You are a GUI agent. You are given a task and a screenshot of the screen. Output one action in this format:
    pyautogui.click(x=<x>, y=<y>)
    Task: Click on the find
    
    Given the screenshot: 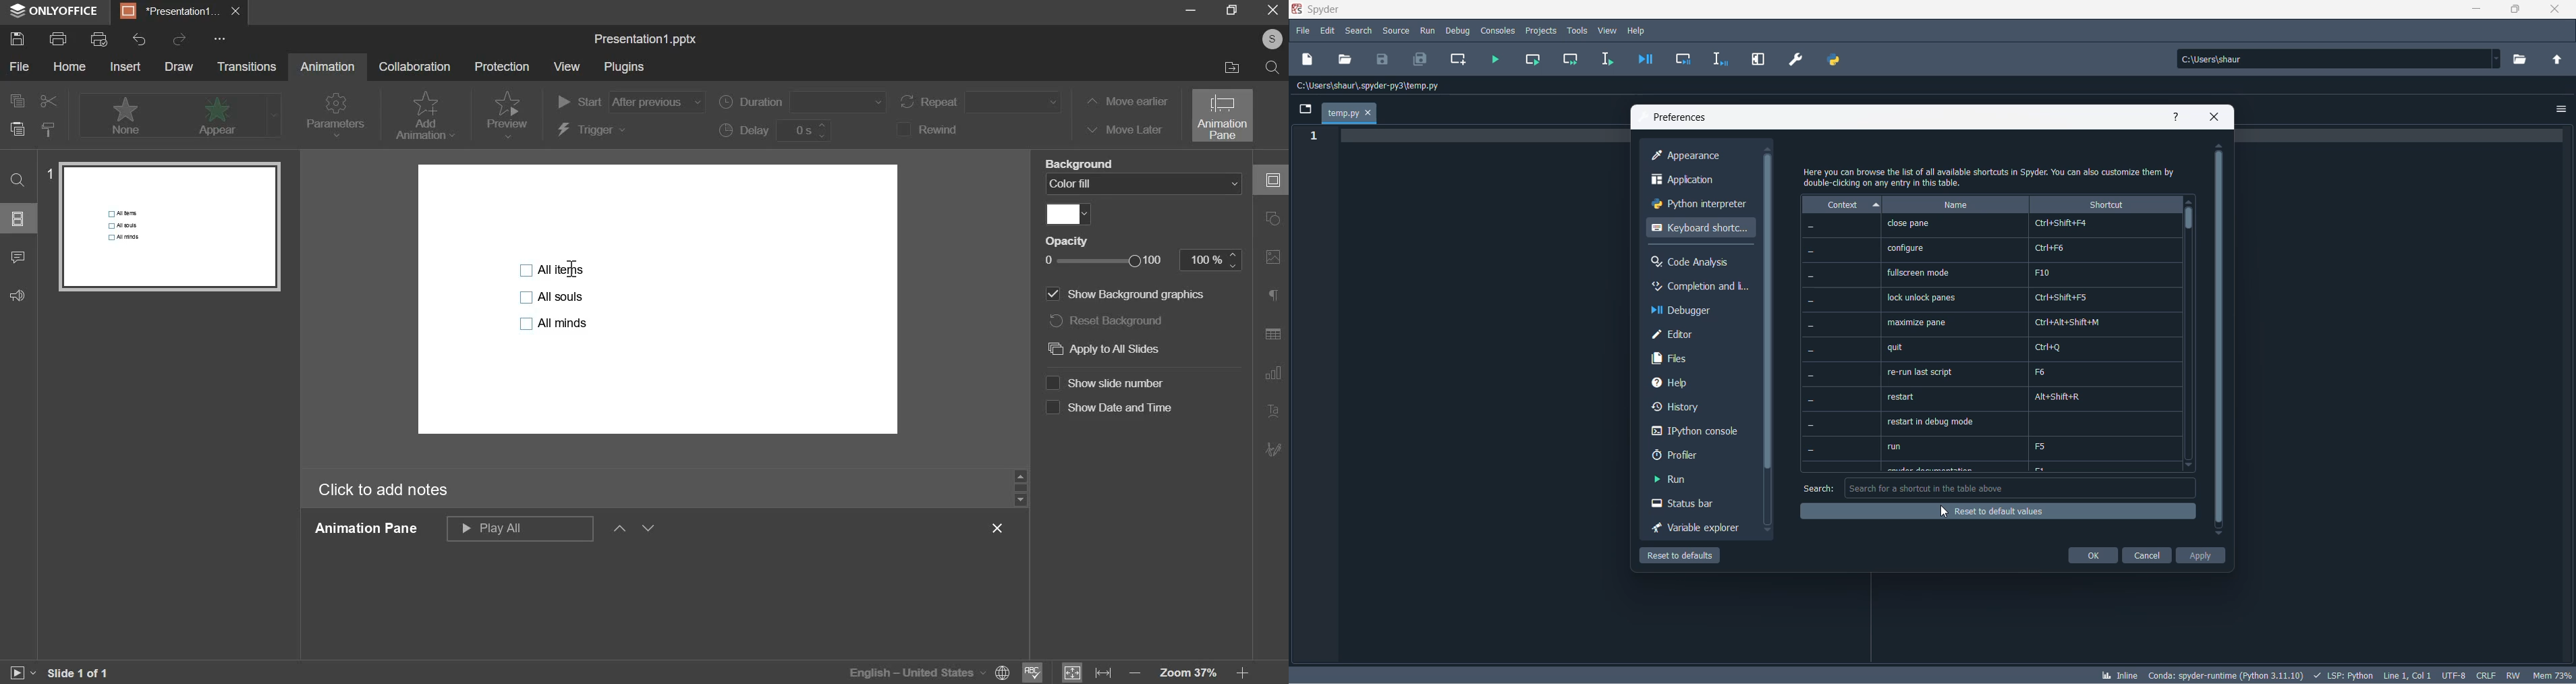 What is the action you would take?
    pyautogui.click(x=18, y=180)
    